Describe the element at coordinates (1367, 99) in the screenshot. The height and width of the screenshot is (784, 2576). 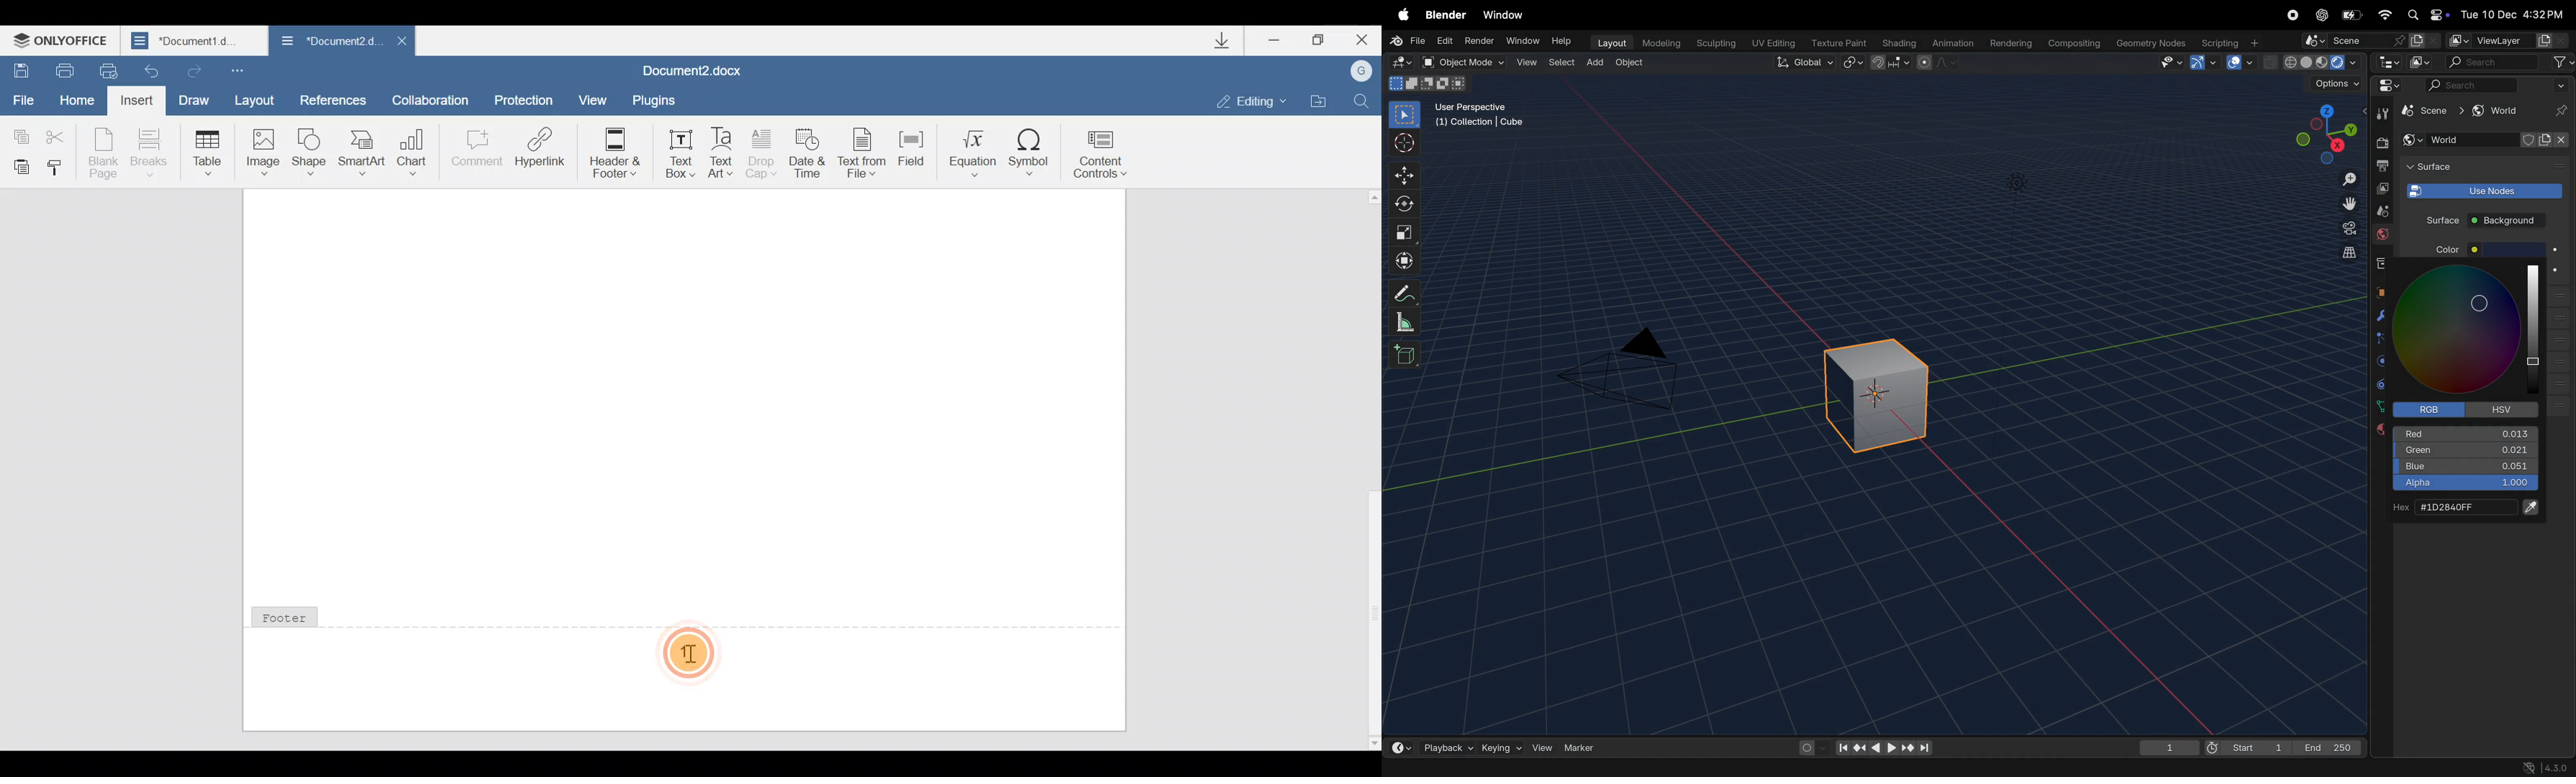
I see `Find` at that location.